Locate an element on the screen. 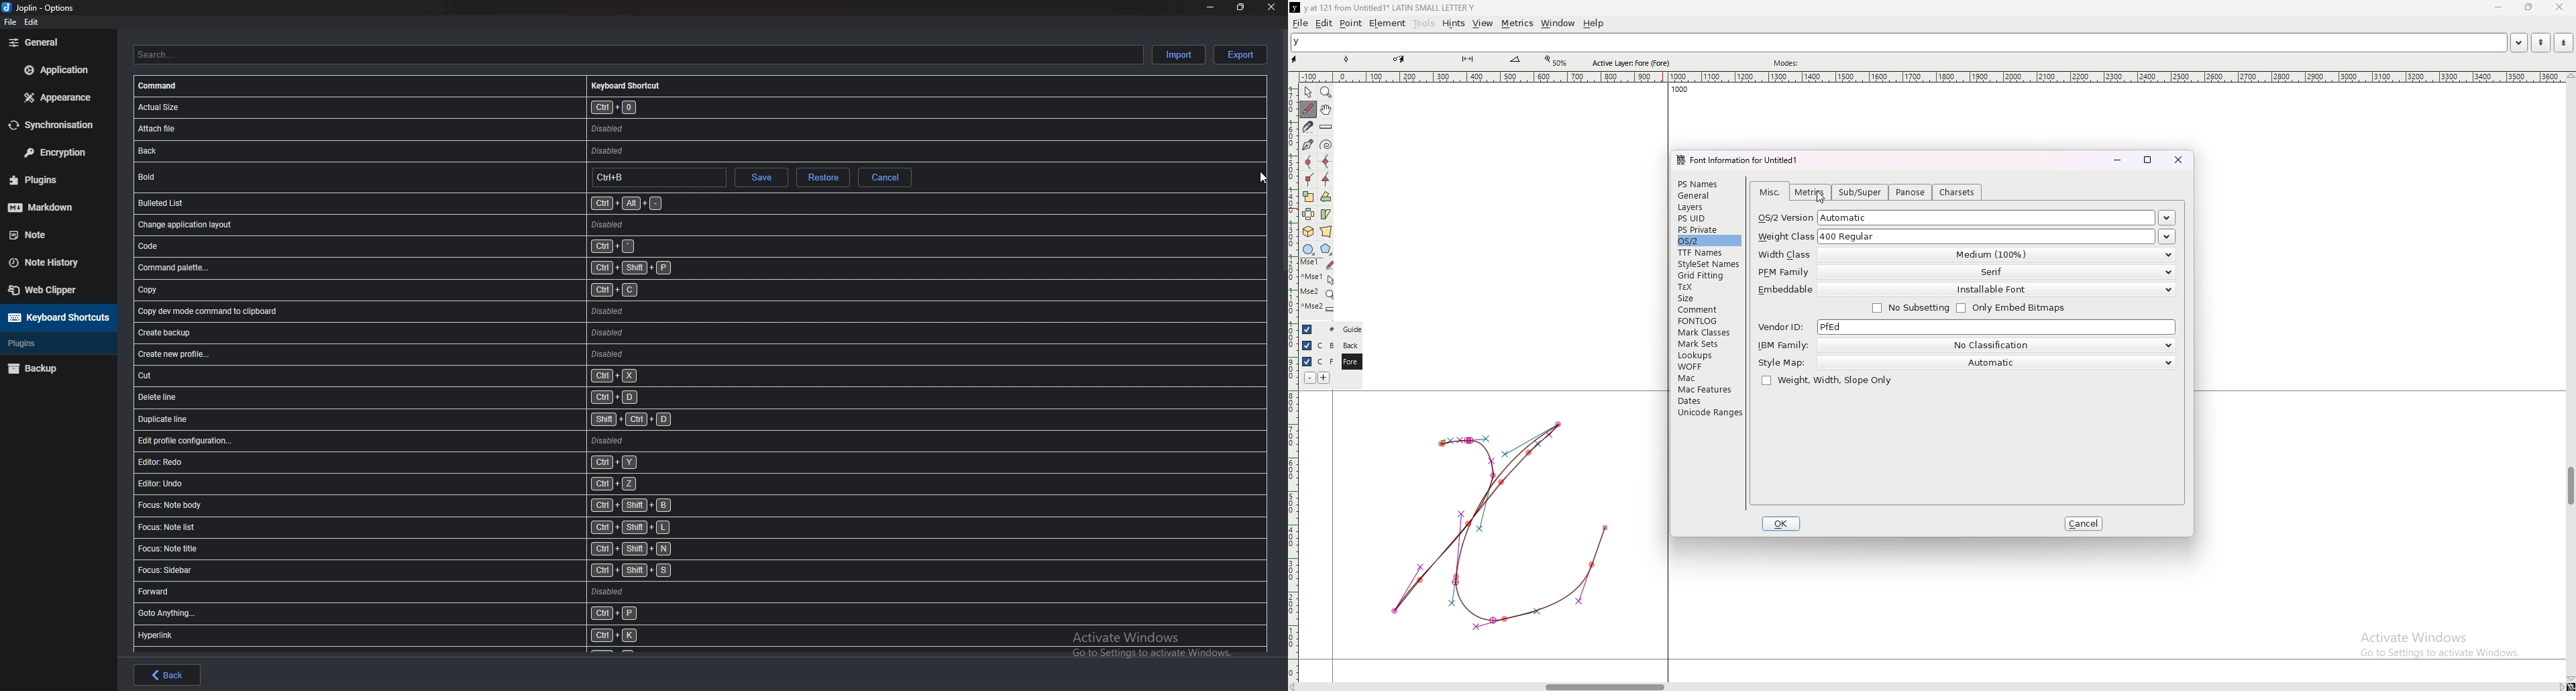 The width and height of the screenshot is (2576, 700). shortcut is located at coordinates (462, 398).